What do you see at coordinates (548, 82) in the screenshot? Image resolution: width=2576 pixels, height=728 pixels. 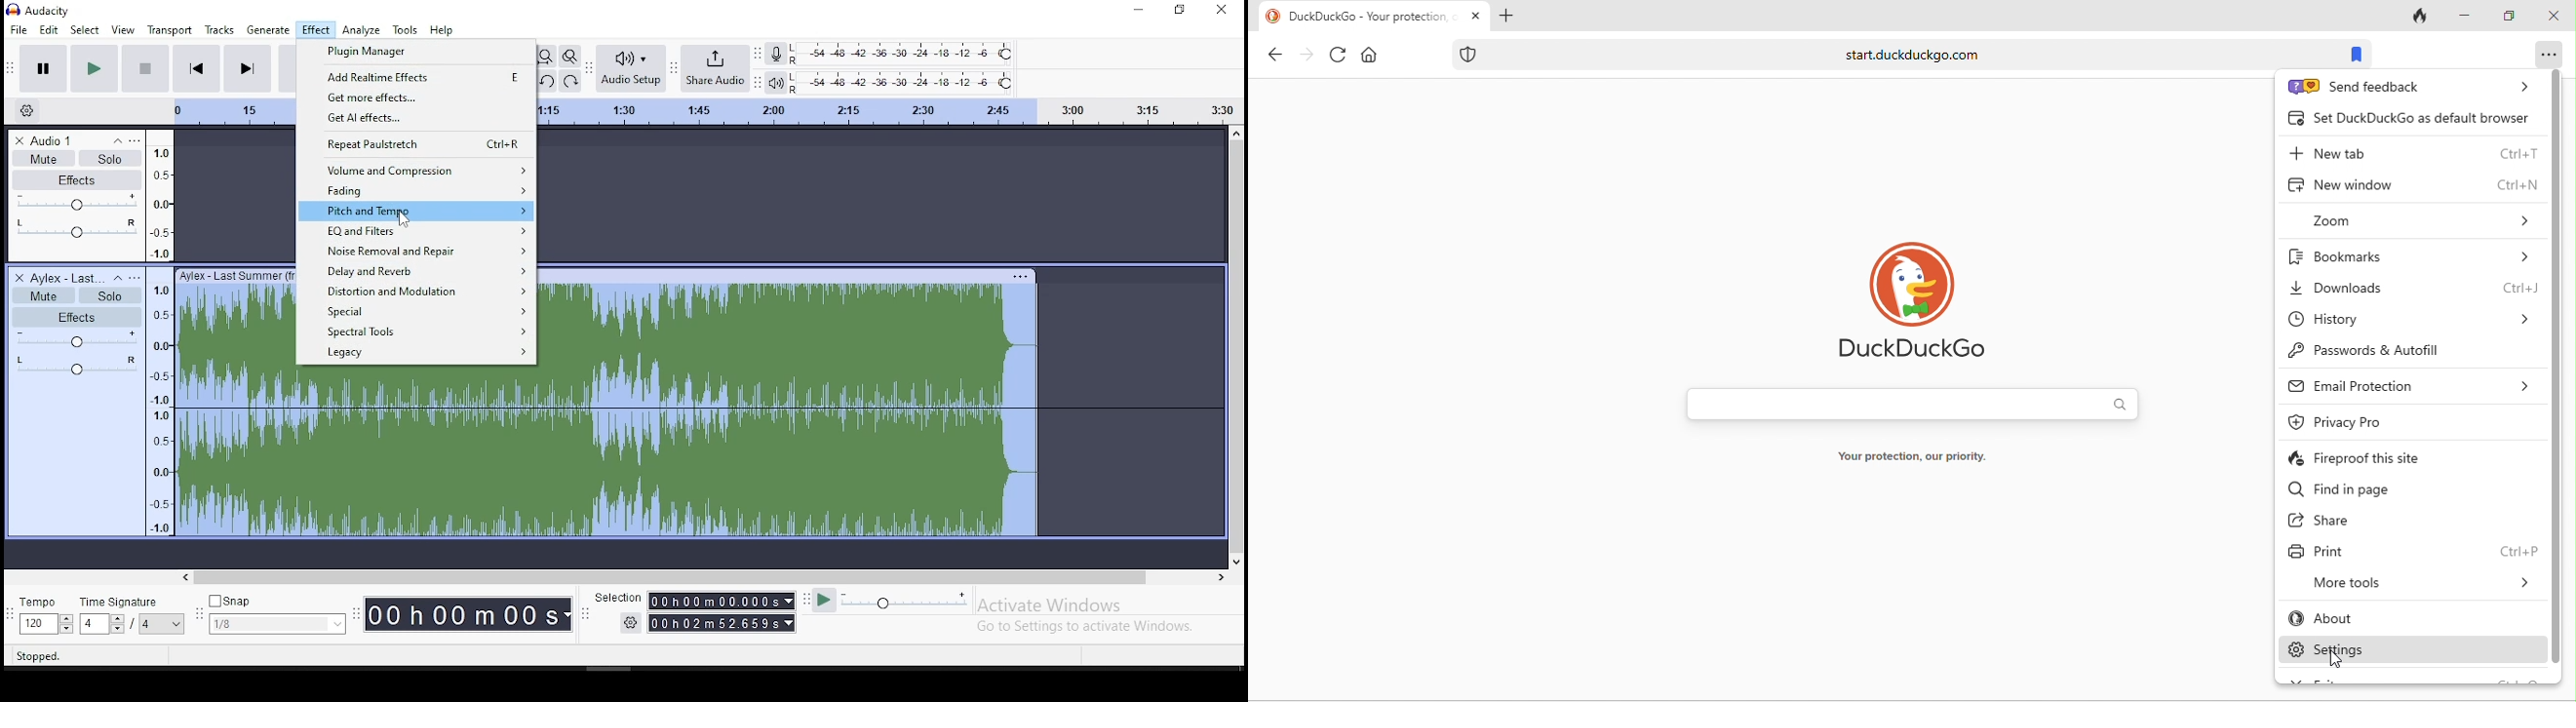 I see `undo` at bounding box center [548, 82].